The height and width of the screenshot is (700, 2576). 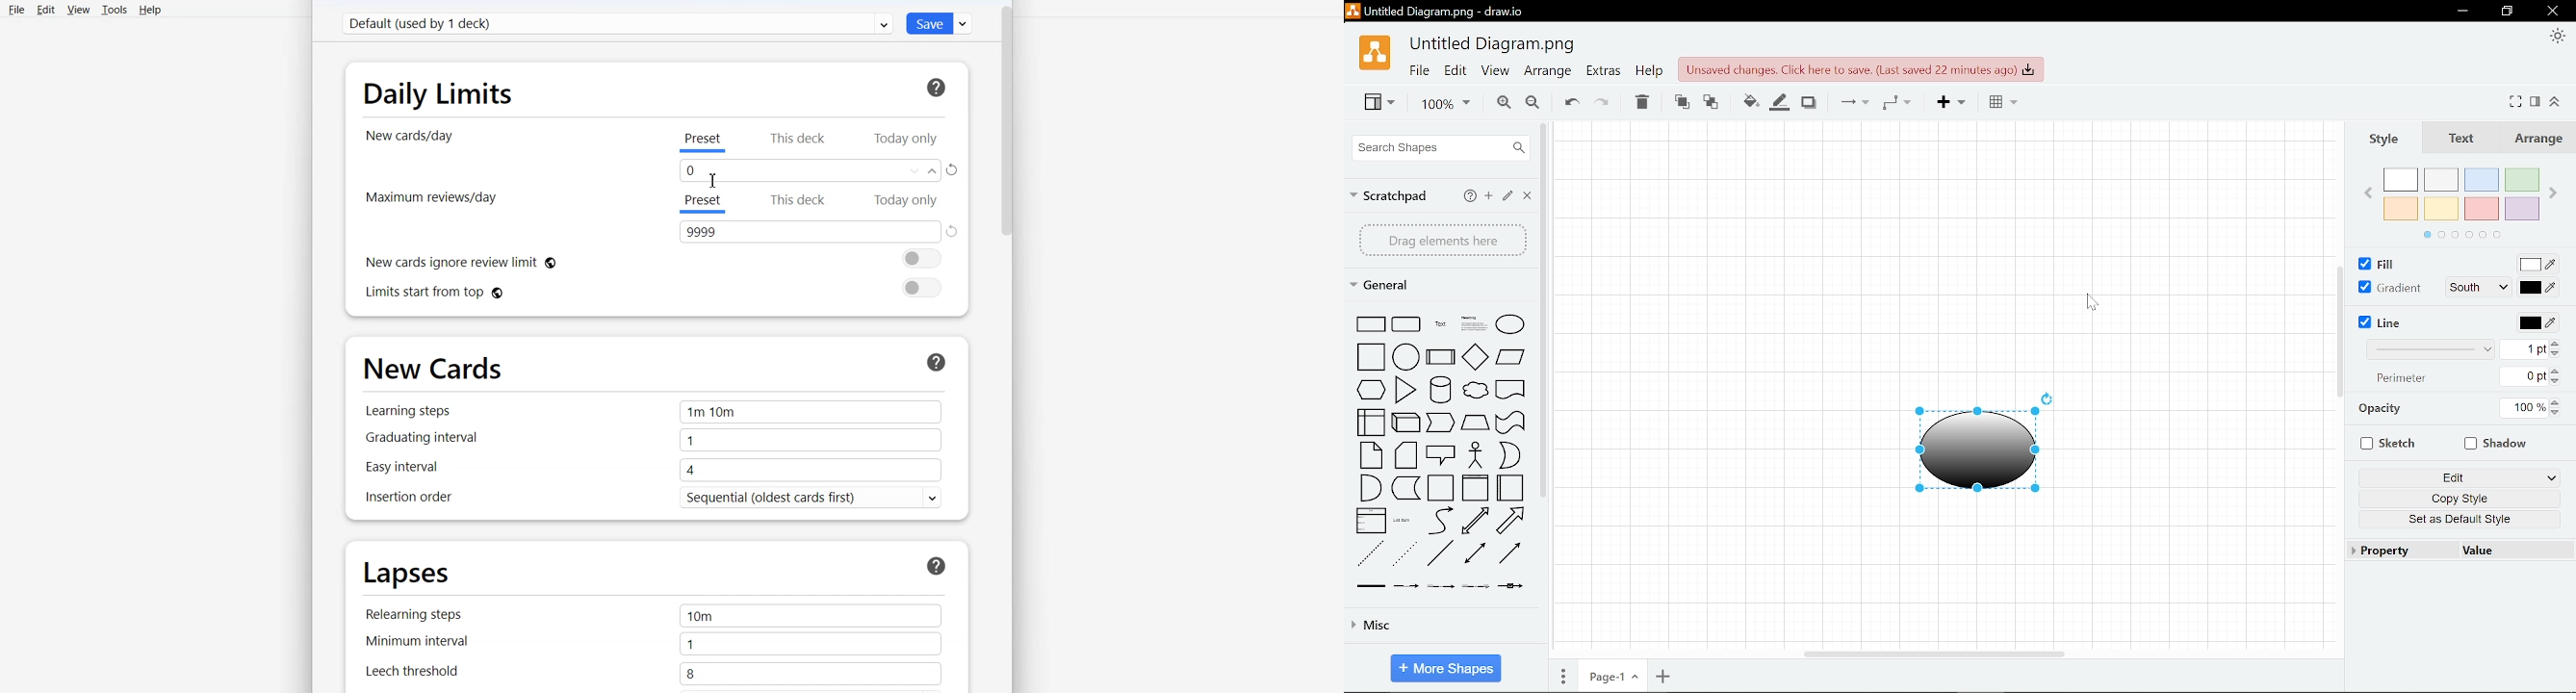 What do you see at coordinates (2536, 324) in the screenshot?
I see `Line color` at bounding box center [2536, 324].